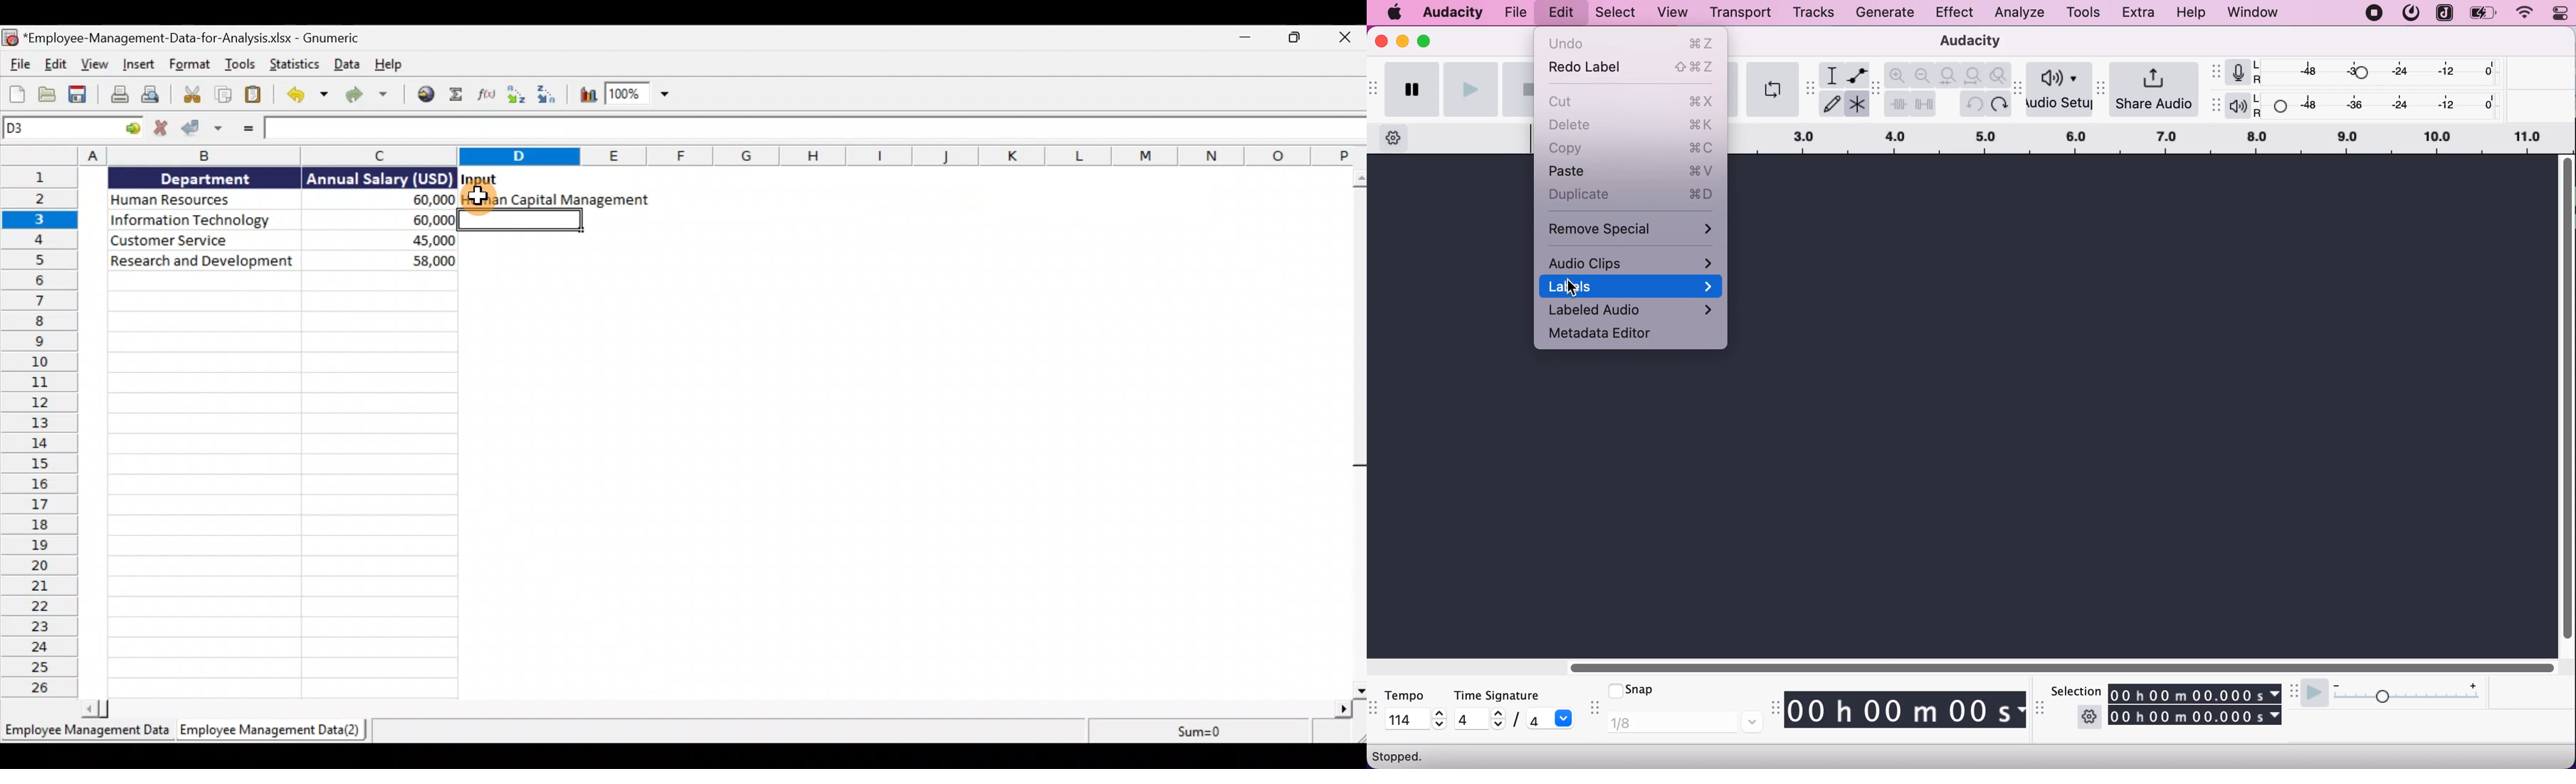 This screenshot has height=784, width=2576. Describe the element at coordinates (1923, 103) in the screenshot. I see `silence audio selection` at that location.